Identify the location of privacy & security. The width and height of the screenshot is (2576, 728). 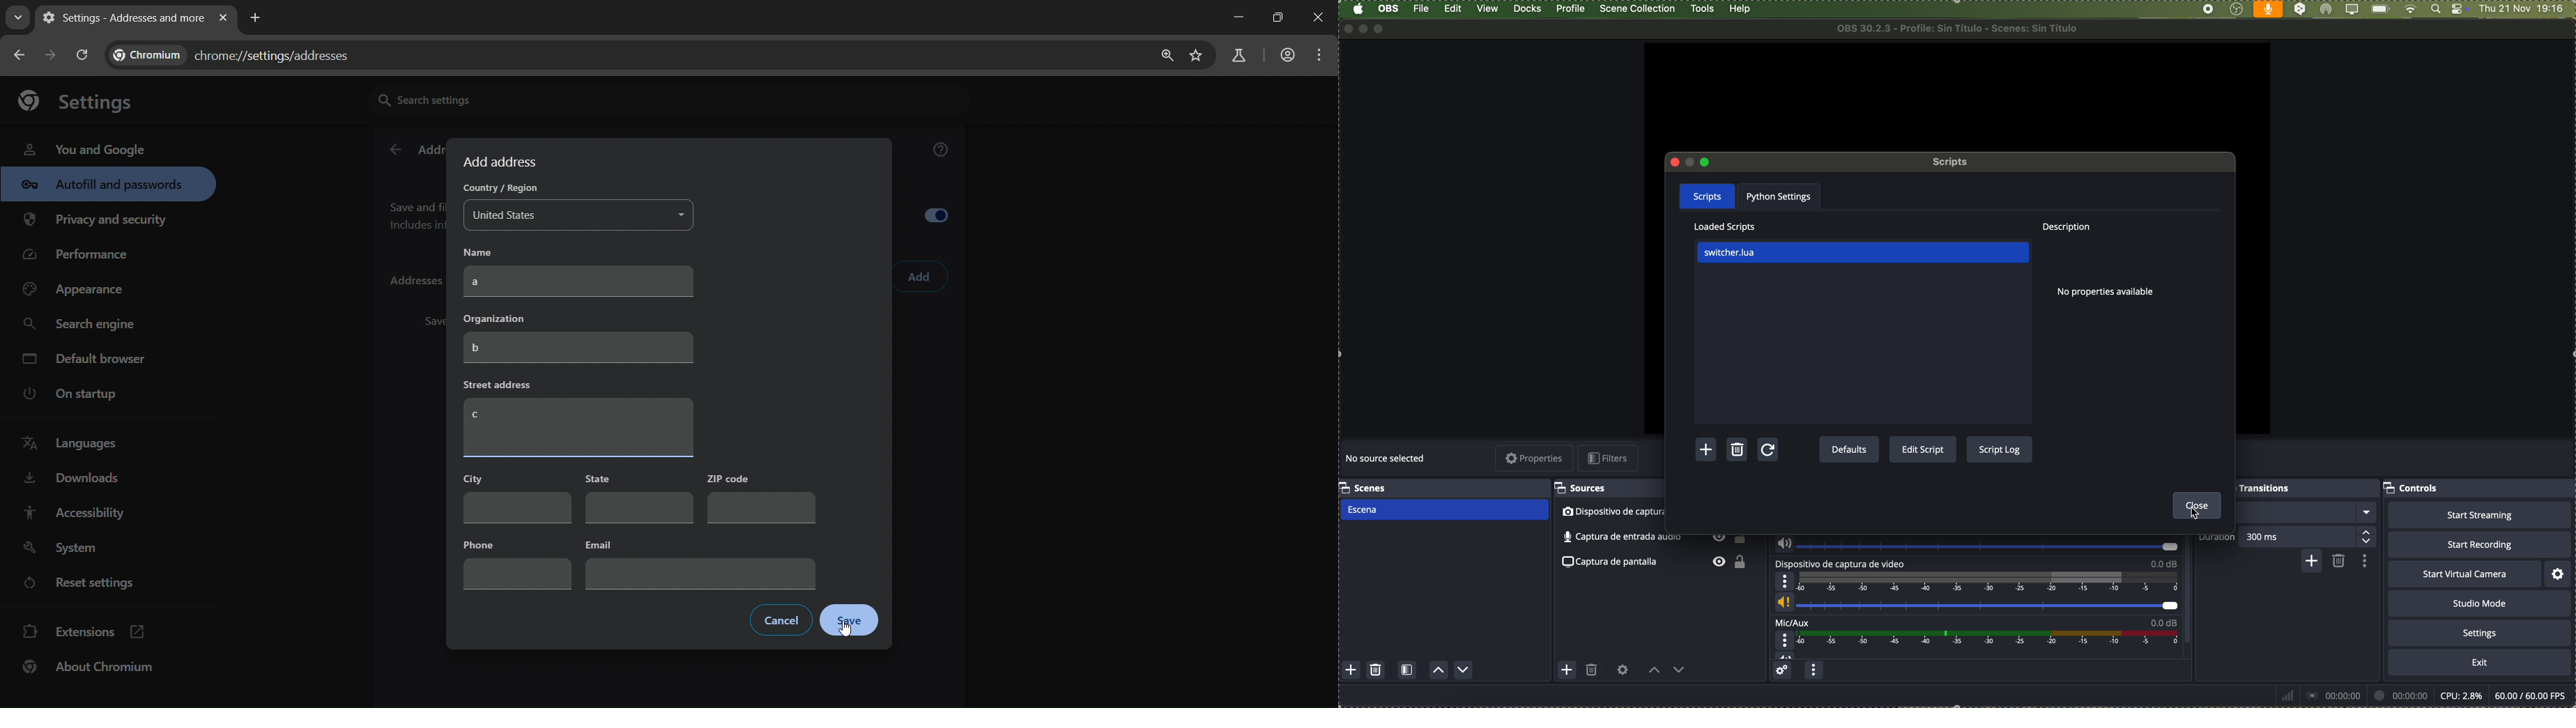
(95, 222).